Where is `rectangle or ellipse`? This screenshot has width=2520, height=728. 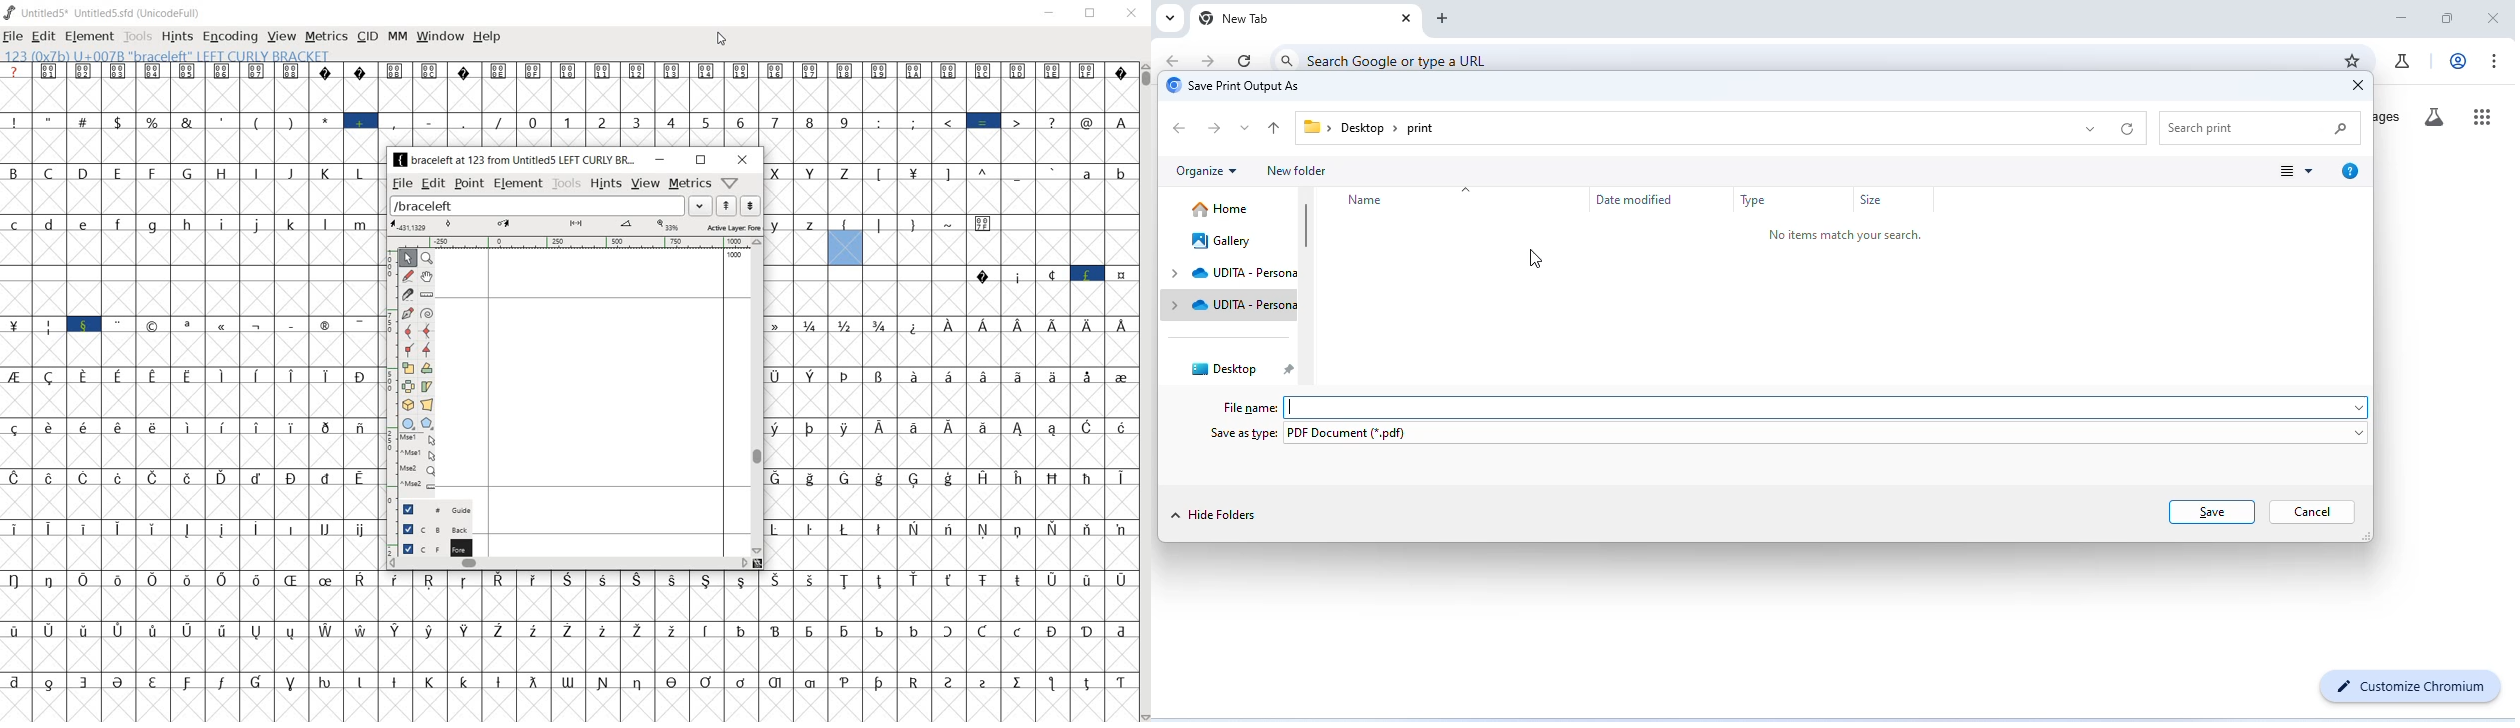 rectangle or ellipse is located at coordinates (407, 424).